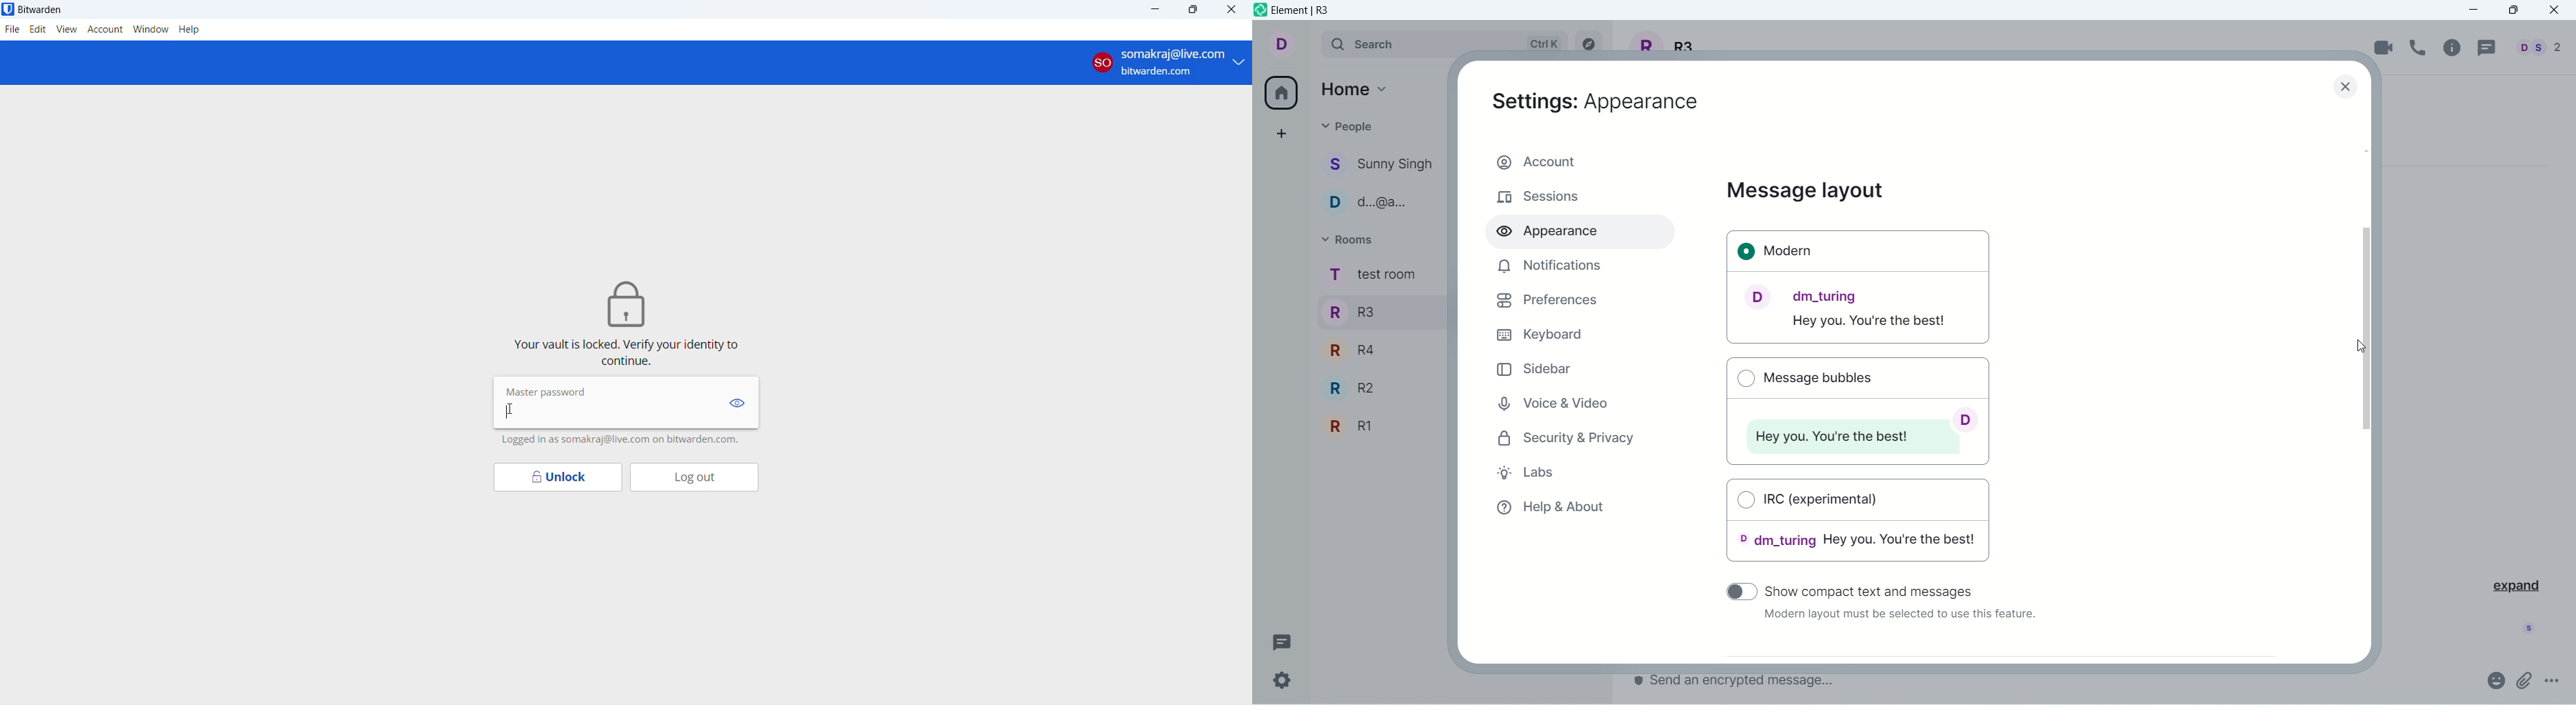  What do you see at coordinates (190, 29) in the screenshot?
I see `help` at bounding box center [190, 29].